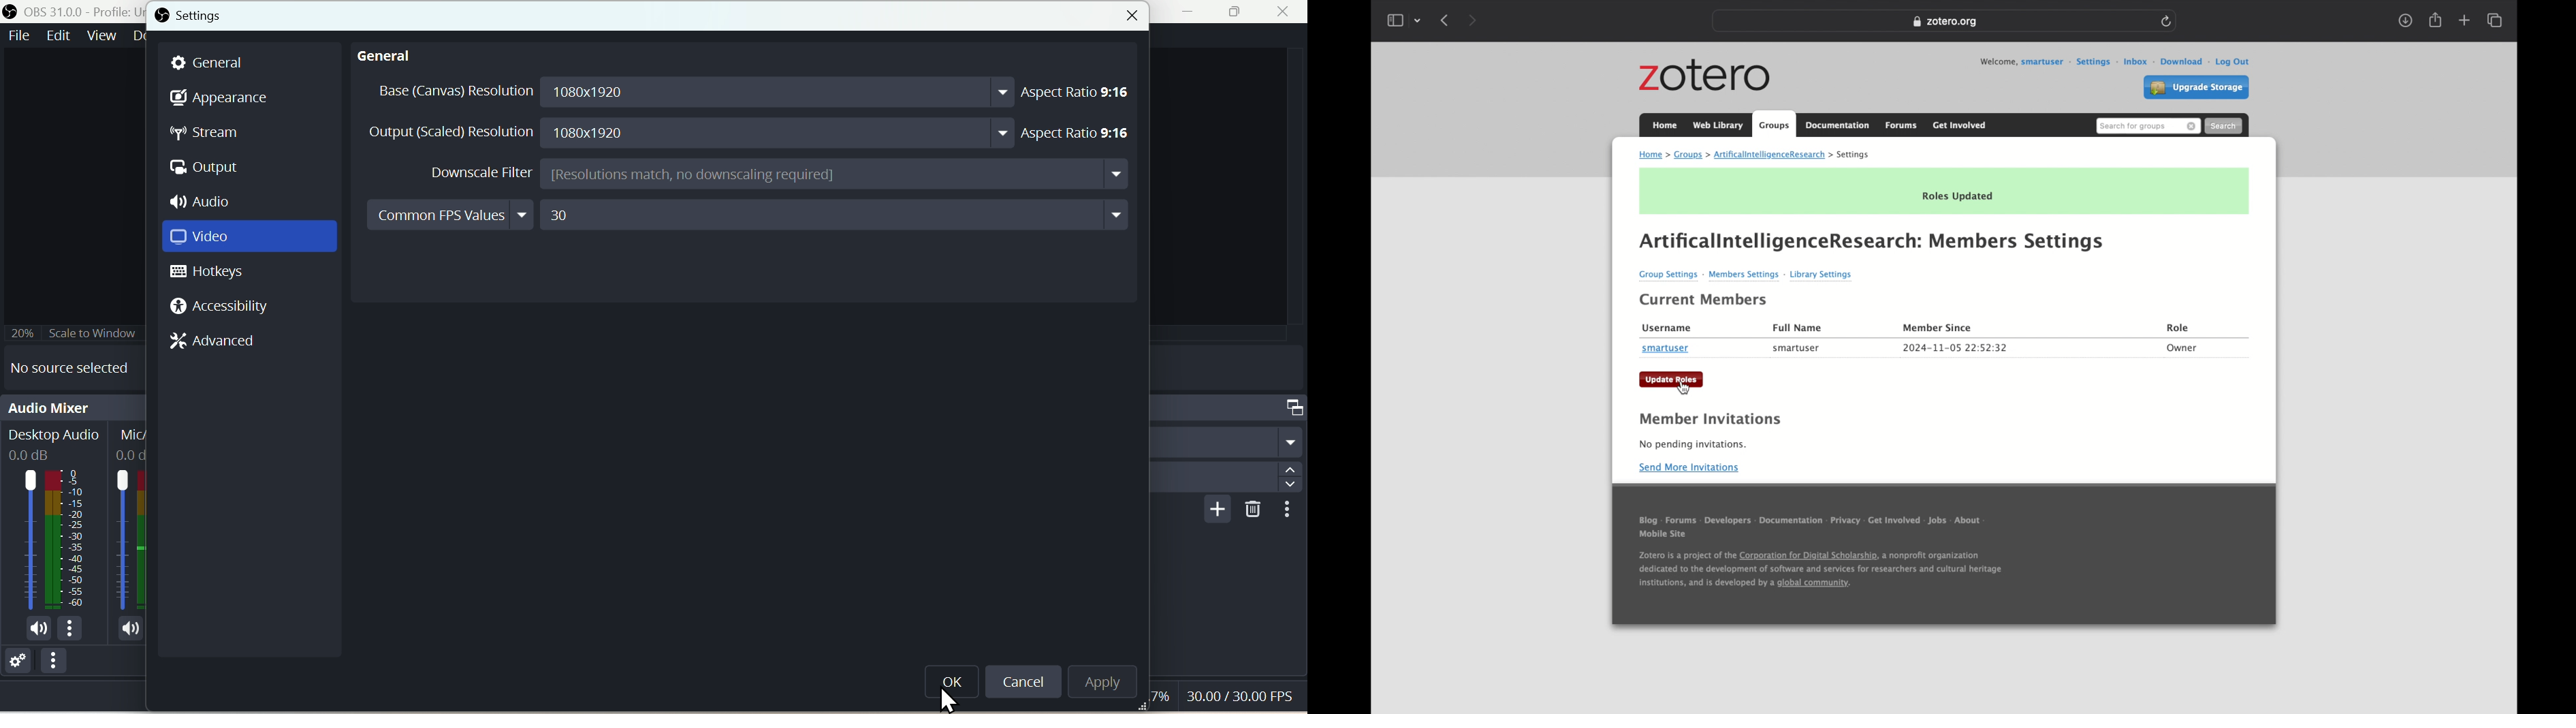  Describe the element at coordinates (206, 135) in the screenshot. I see `Stream` at that location.